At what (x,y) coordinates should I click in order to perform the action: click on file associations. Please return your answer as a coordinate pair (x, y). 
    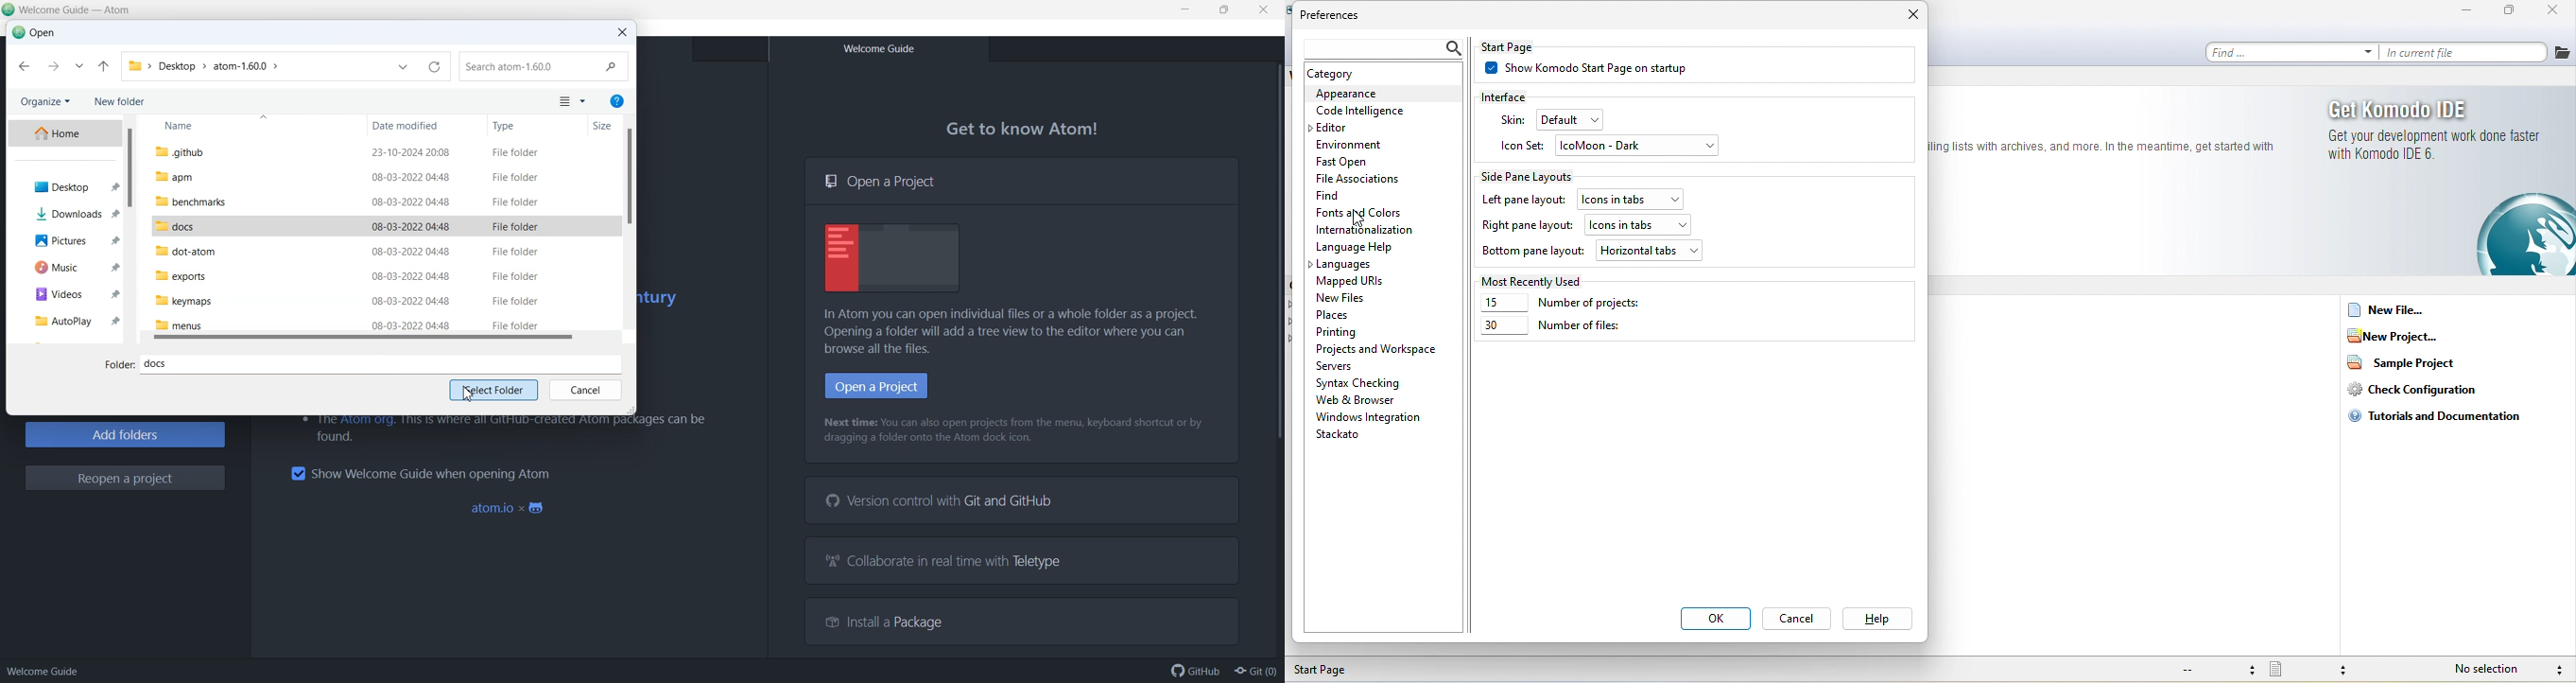
    Looking at the image, I should click on (1360, 180).